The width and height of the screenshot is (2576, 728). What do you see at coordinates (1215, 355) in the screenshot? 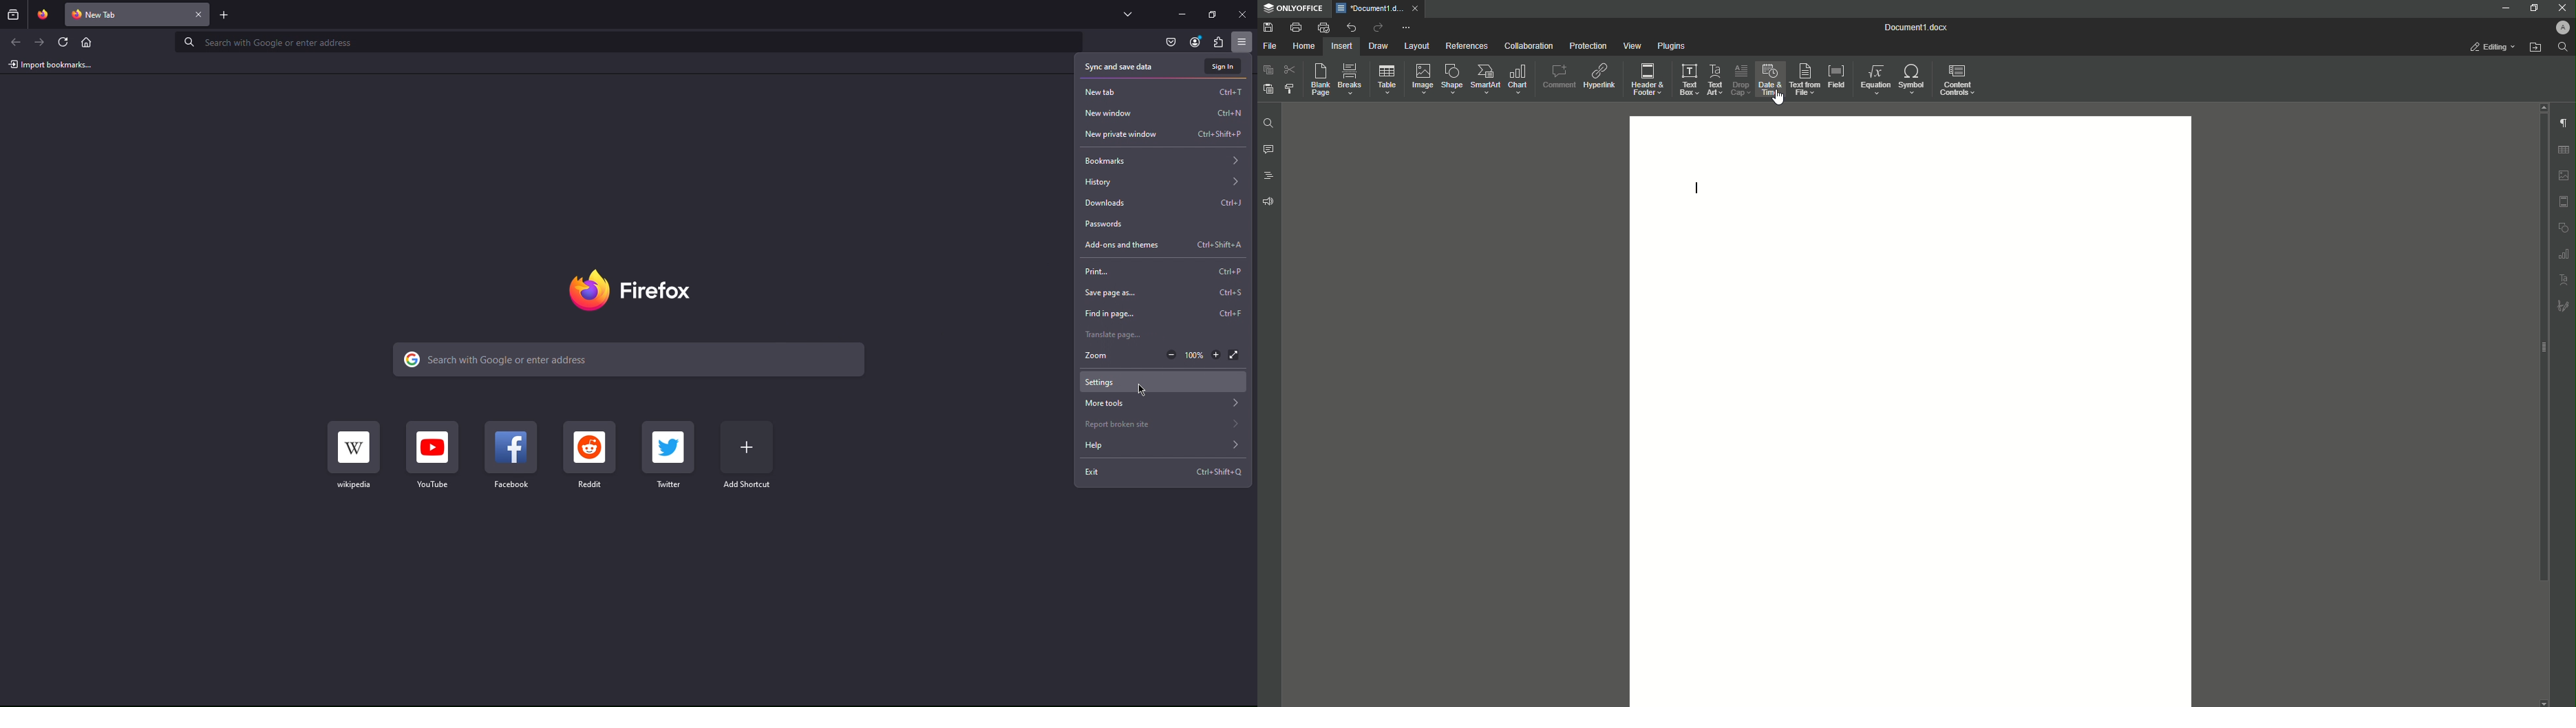
I see `Zoom in` at bounding box center [1215, 355].